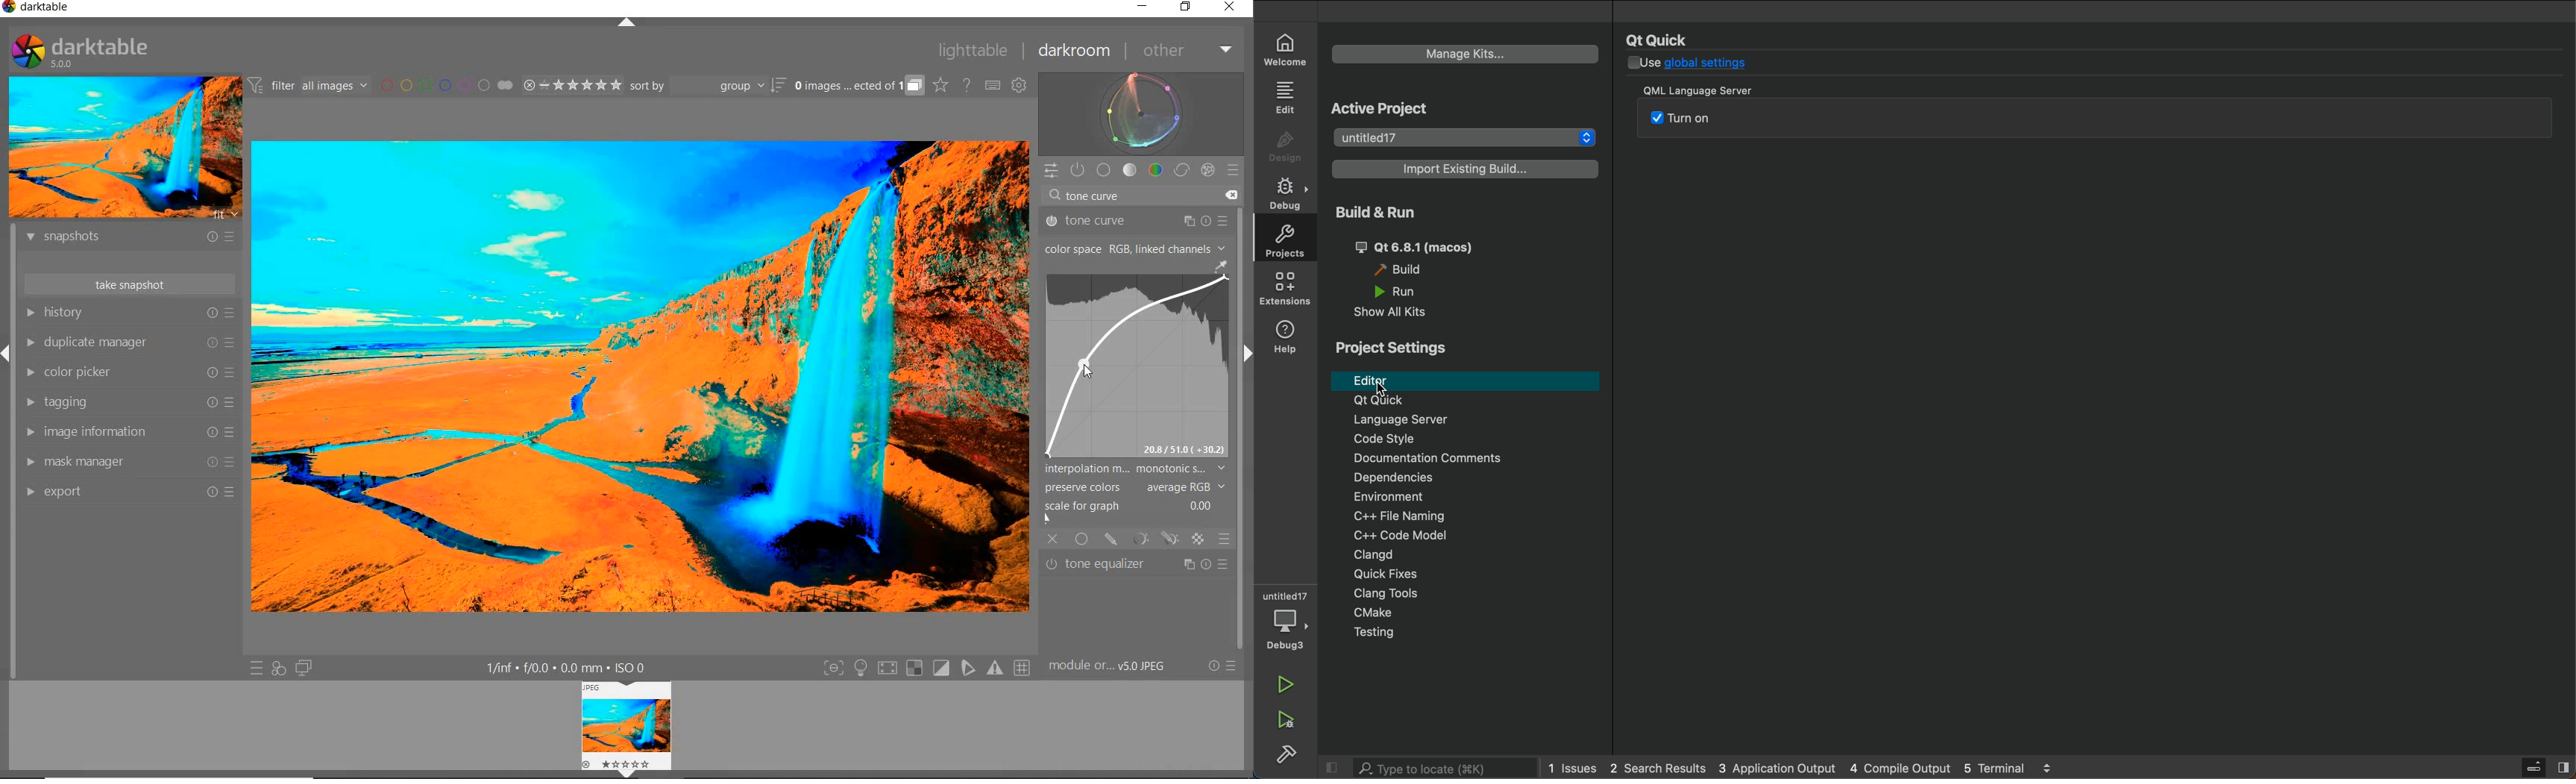  What do you see at coordinates (1105, 169) in the screenshot?
I see `base` at bounding box center [1105, 169].